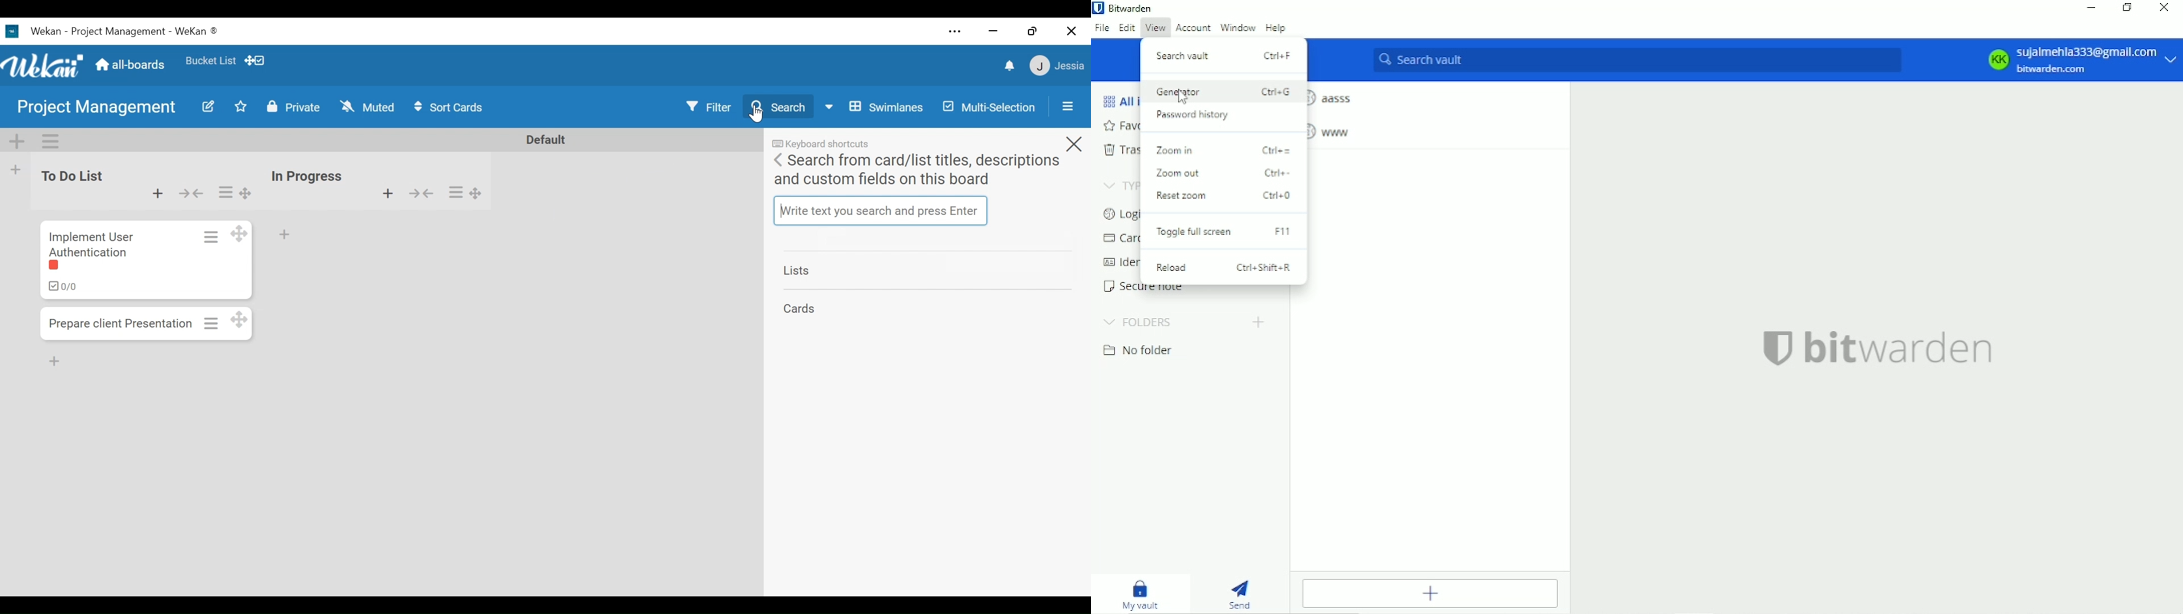 The height and width of the screenshot is (616, 2184). Describe the element at coordinates (368, 107) in the screenshot. I see `Muted` at that location.